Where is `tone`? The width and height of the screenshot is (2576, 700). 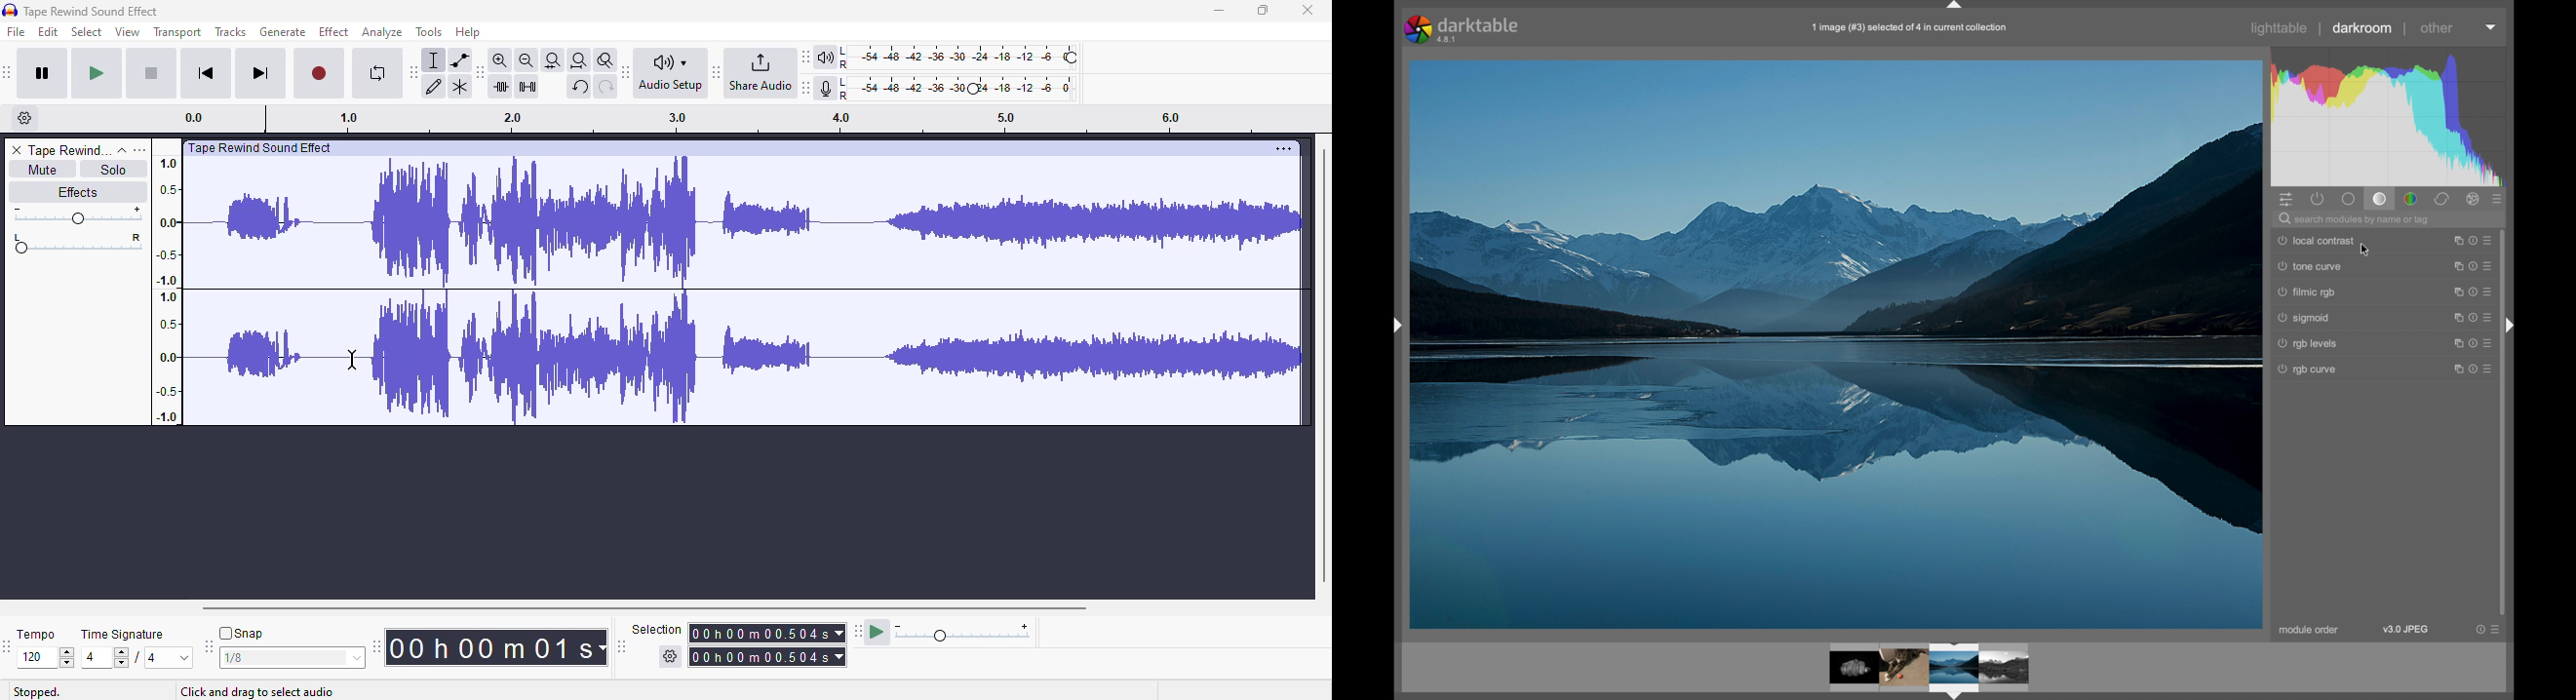
tone is located at coordinates (2379, 199).